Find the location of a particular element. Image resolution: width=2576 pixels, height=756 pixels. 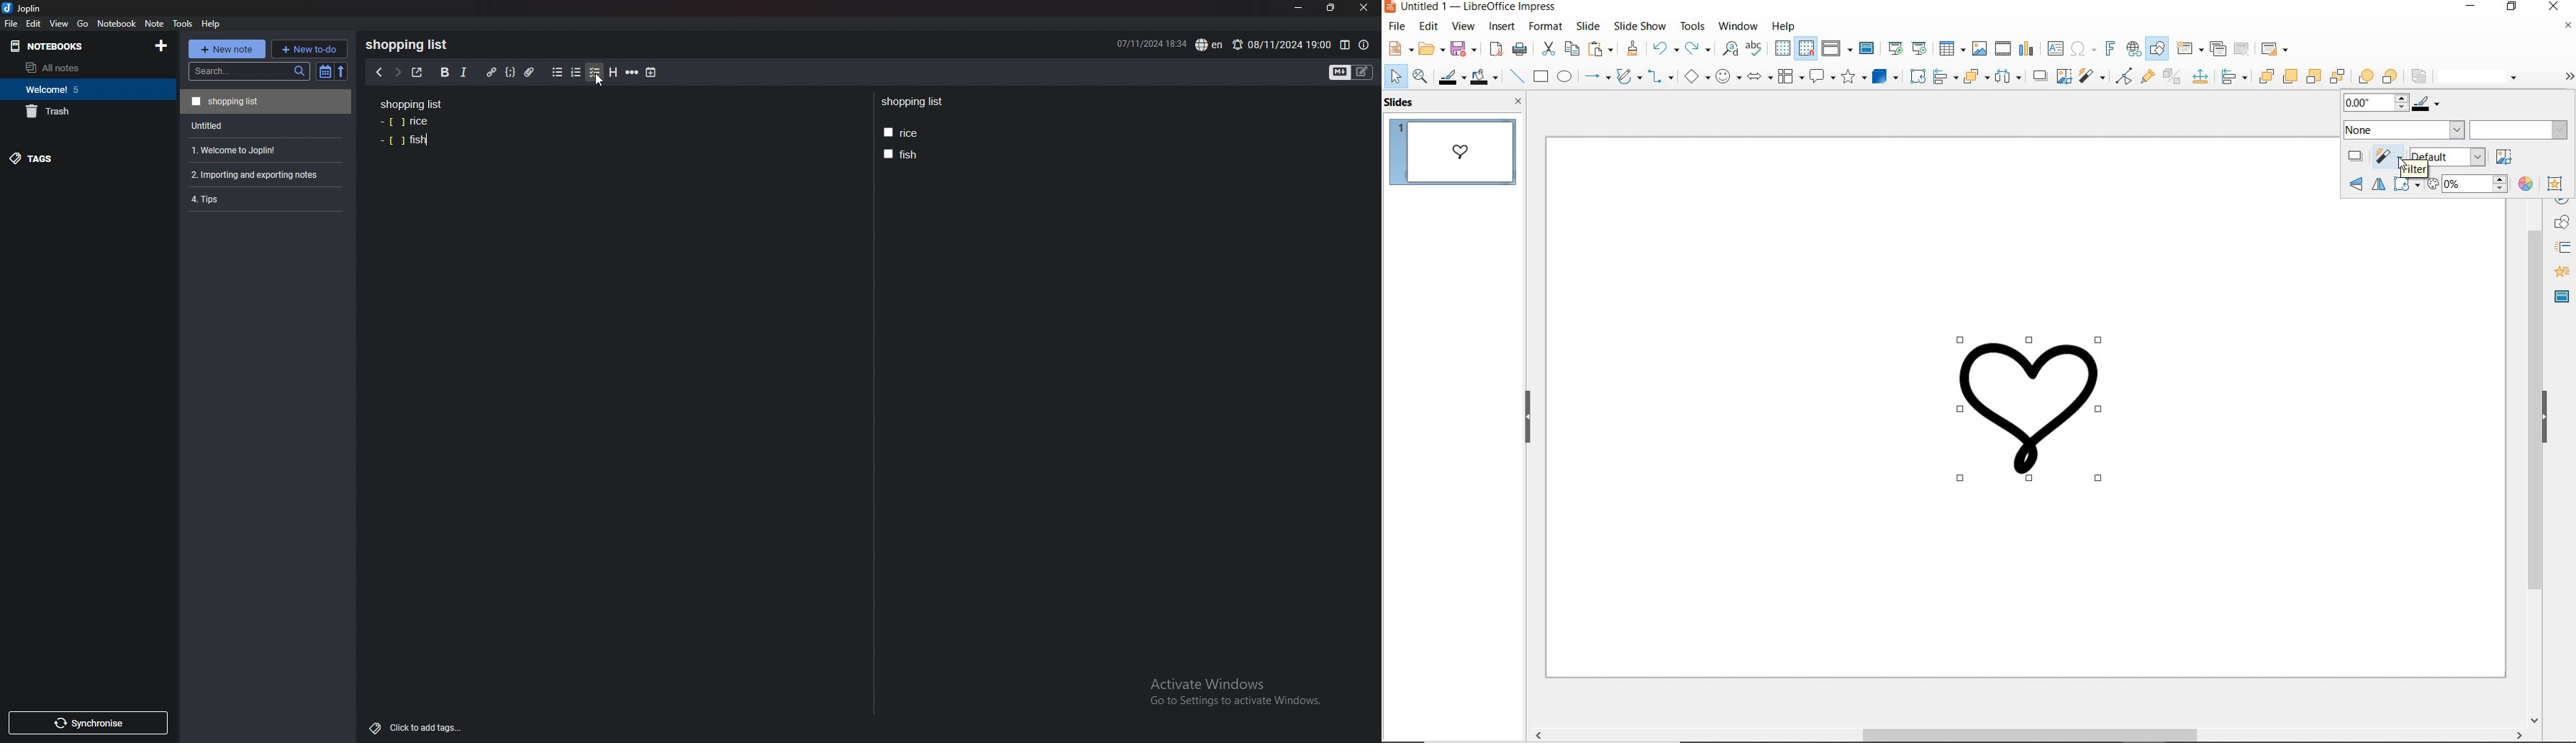

window is located at coordinates (1737, 26).